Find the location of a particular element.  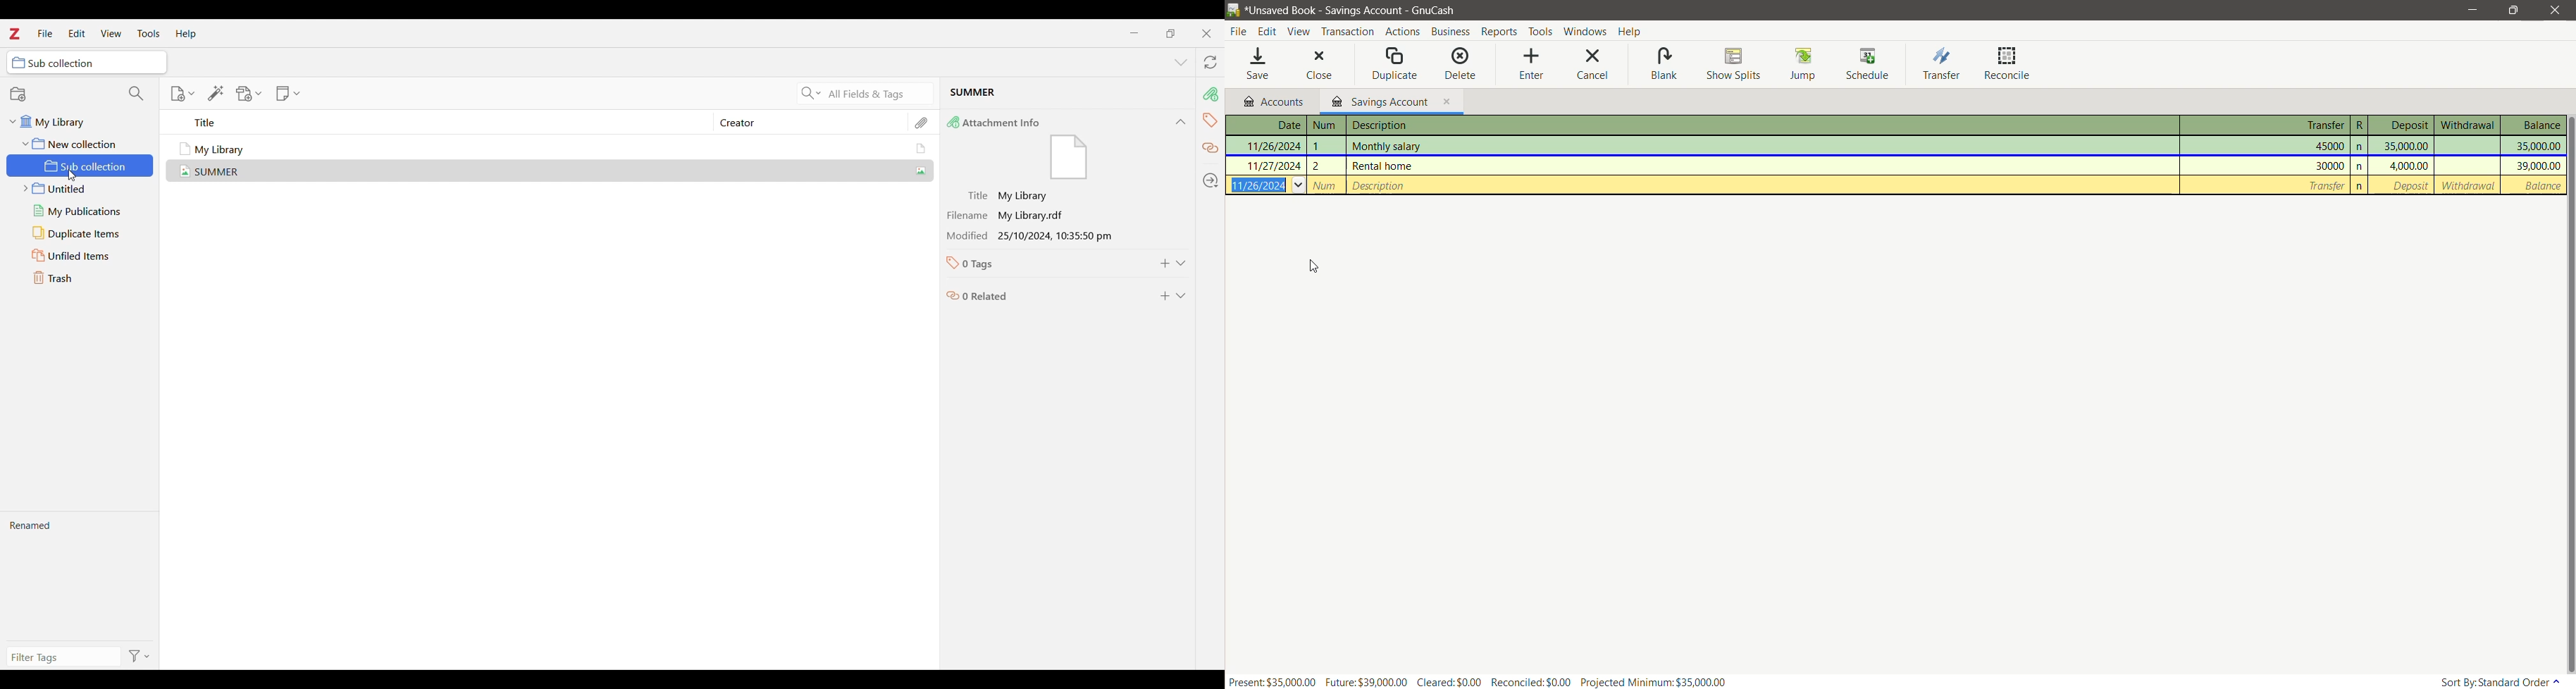

Summer is located at coordinates (555, 170).